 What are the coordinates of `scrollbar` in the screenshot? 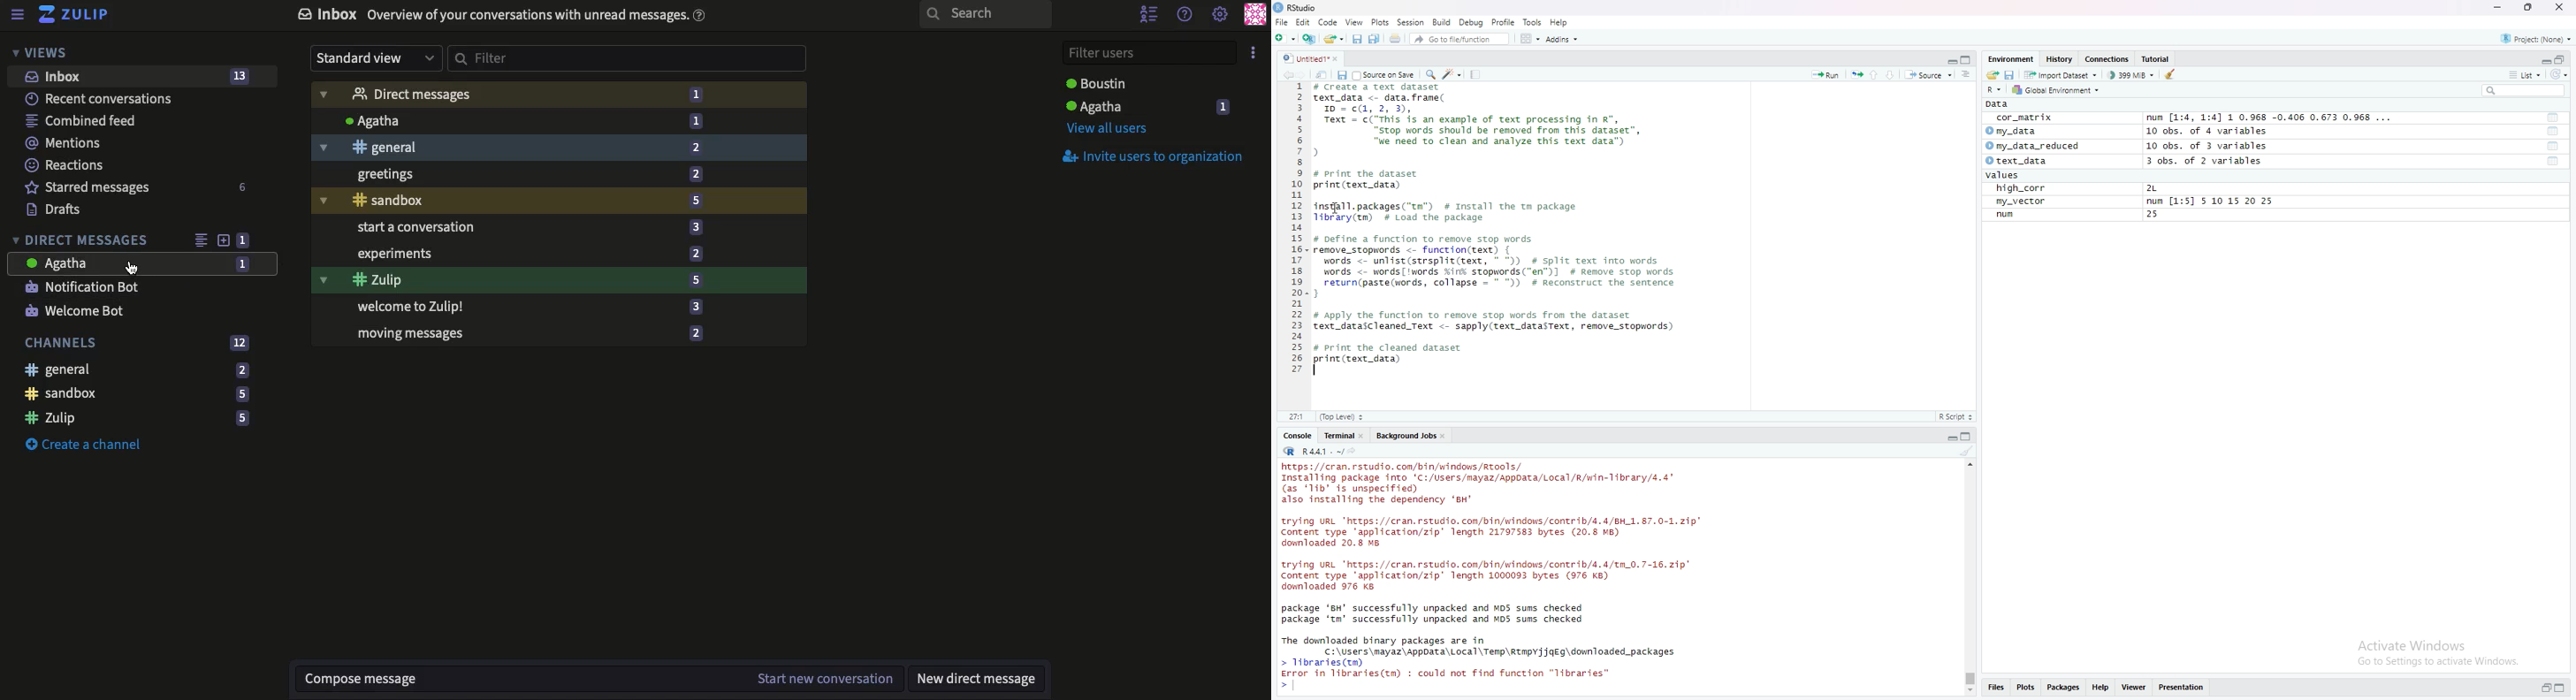 It's located at (1968, 578).